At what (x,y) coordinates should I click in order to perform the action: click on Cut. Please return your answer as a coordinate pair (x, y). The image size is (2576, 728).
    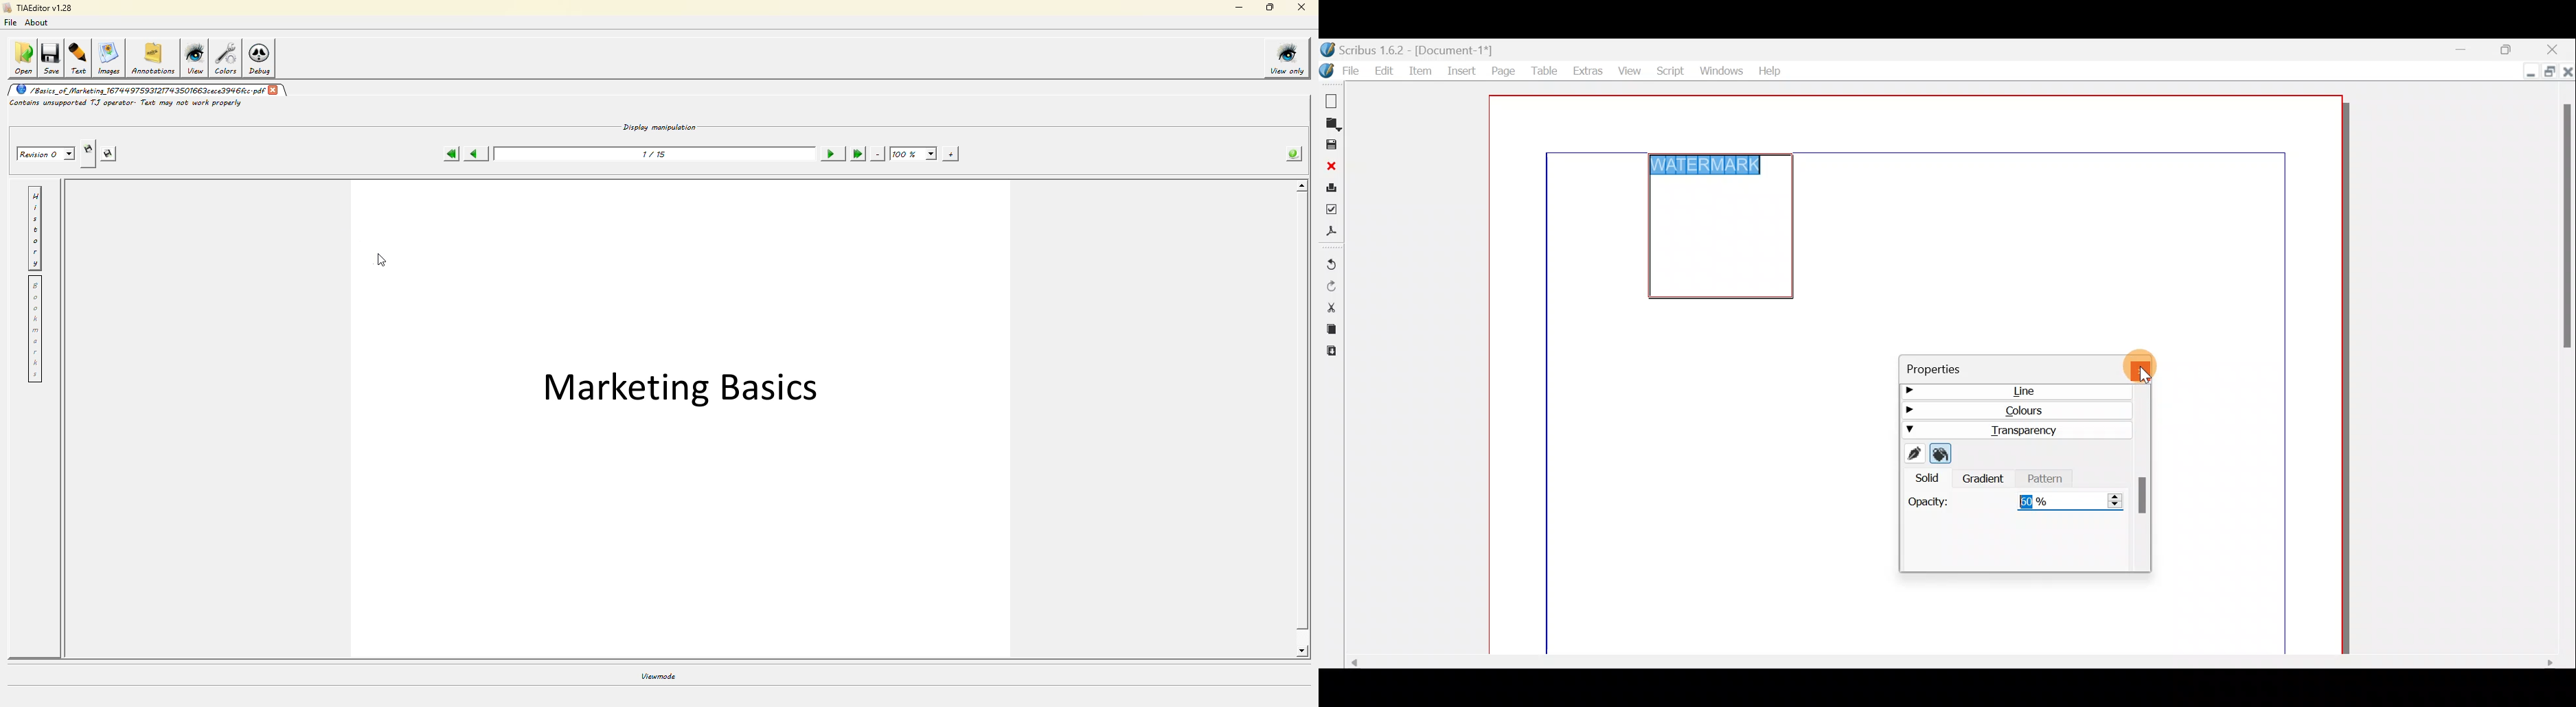
    Looking at the image, I should click on (1330, 307).